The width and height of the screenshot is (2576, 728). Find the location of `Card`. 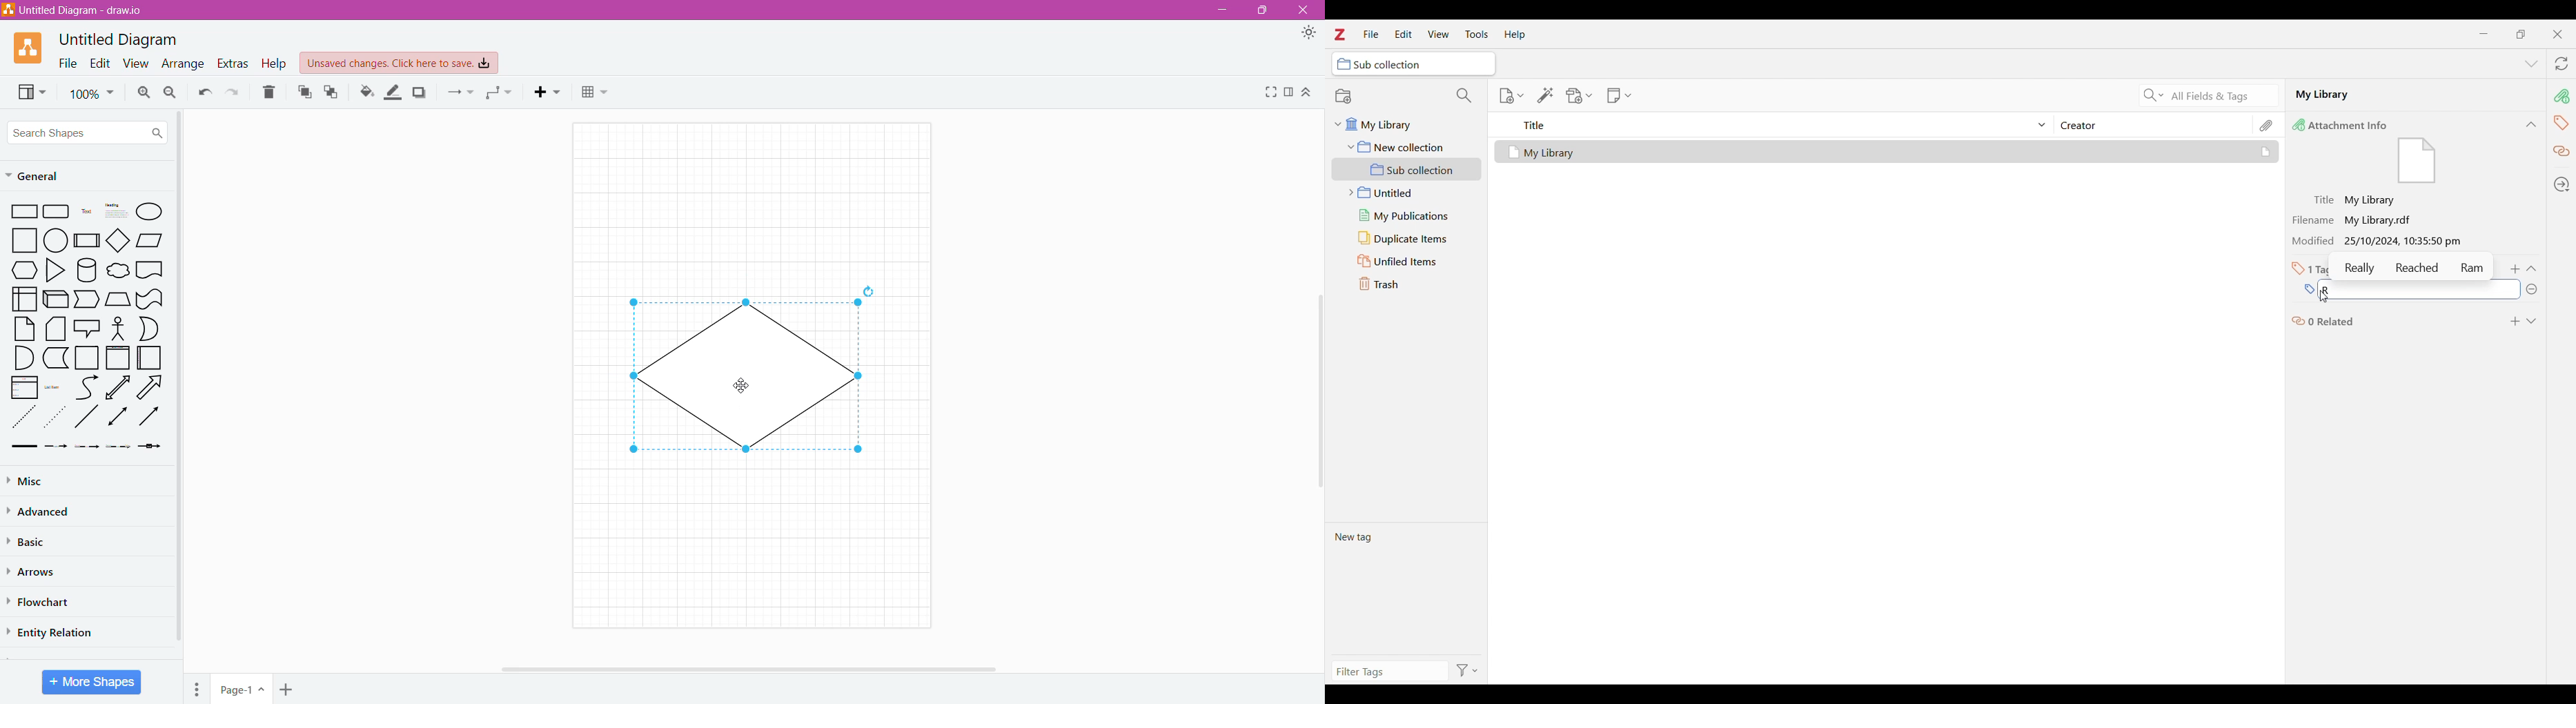

Card is located at coordinates (54, 329).